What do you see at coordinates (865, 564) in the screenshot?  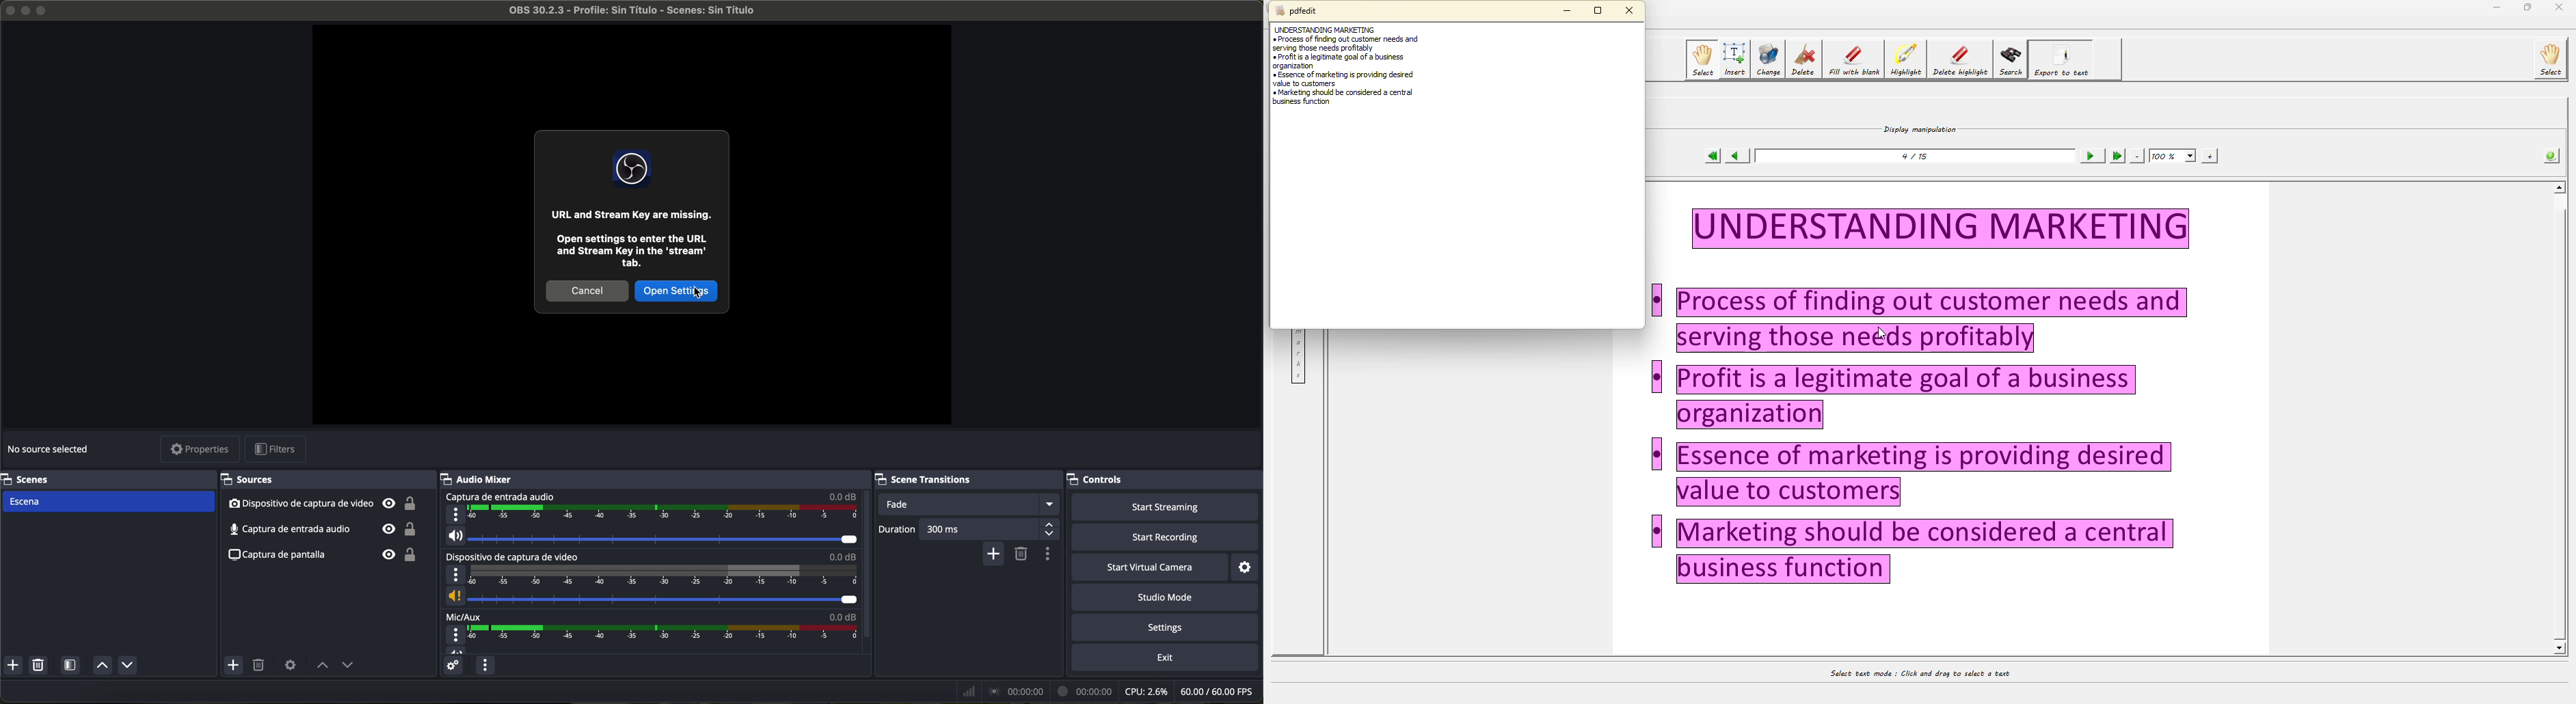 I see `scroll bar` at bounding box center [865, 564].